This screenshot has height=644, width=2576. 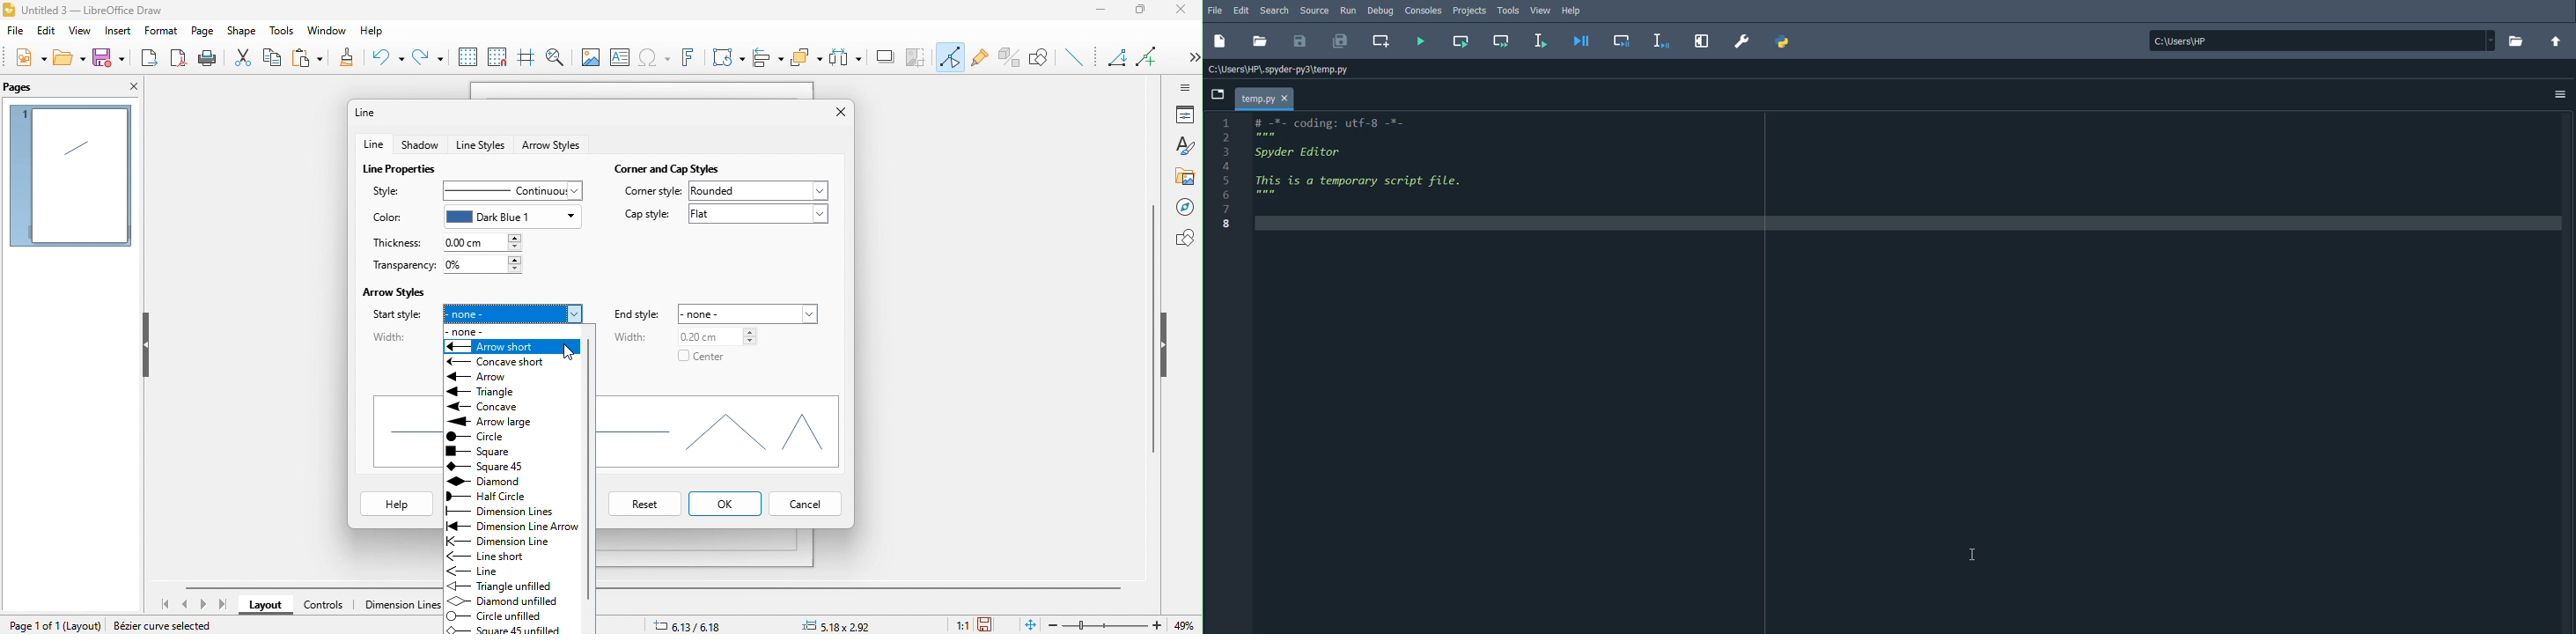 What do you see at coordinates (277, 30) in the screenshot?
I see `tools` at bounding box center [277, 30].